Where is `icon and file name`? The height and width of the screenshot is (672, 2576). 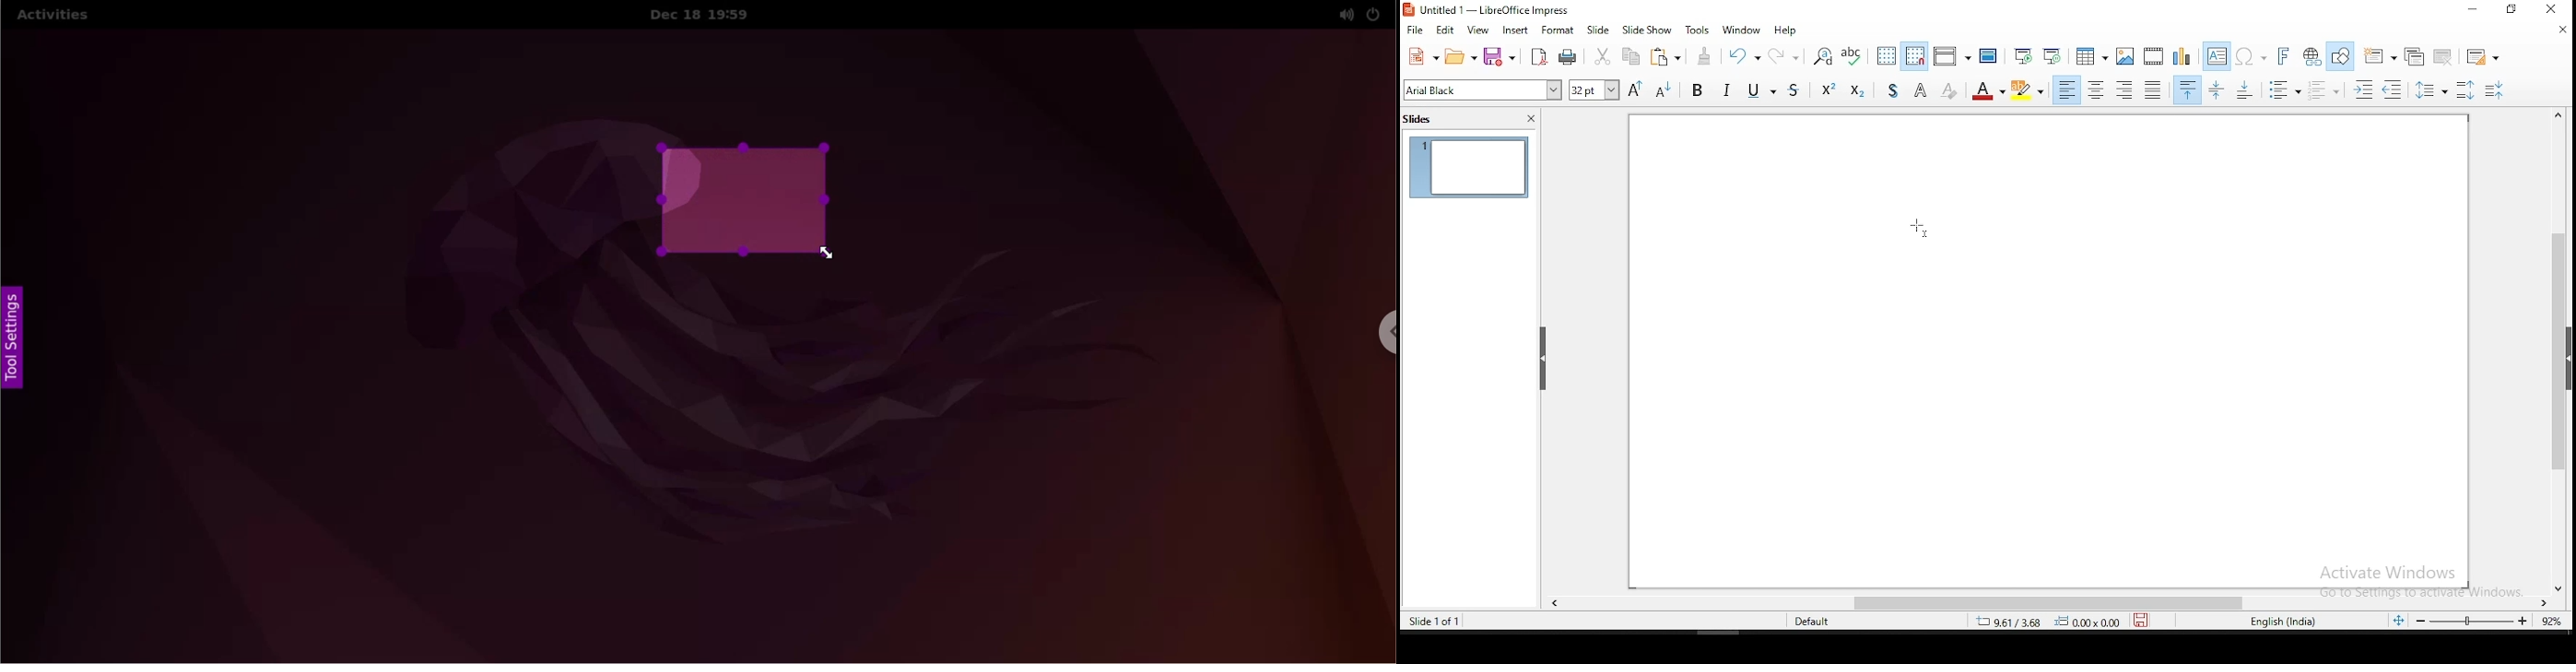
icon and file name is located at coordinates (1494, 10).